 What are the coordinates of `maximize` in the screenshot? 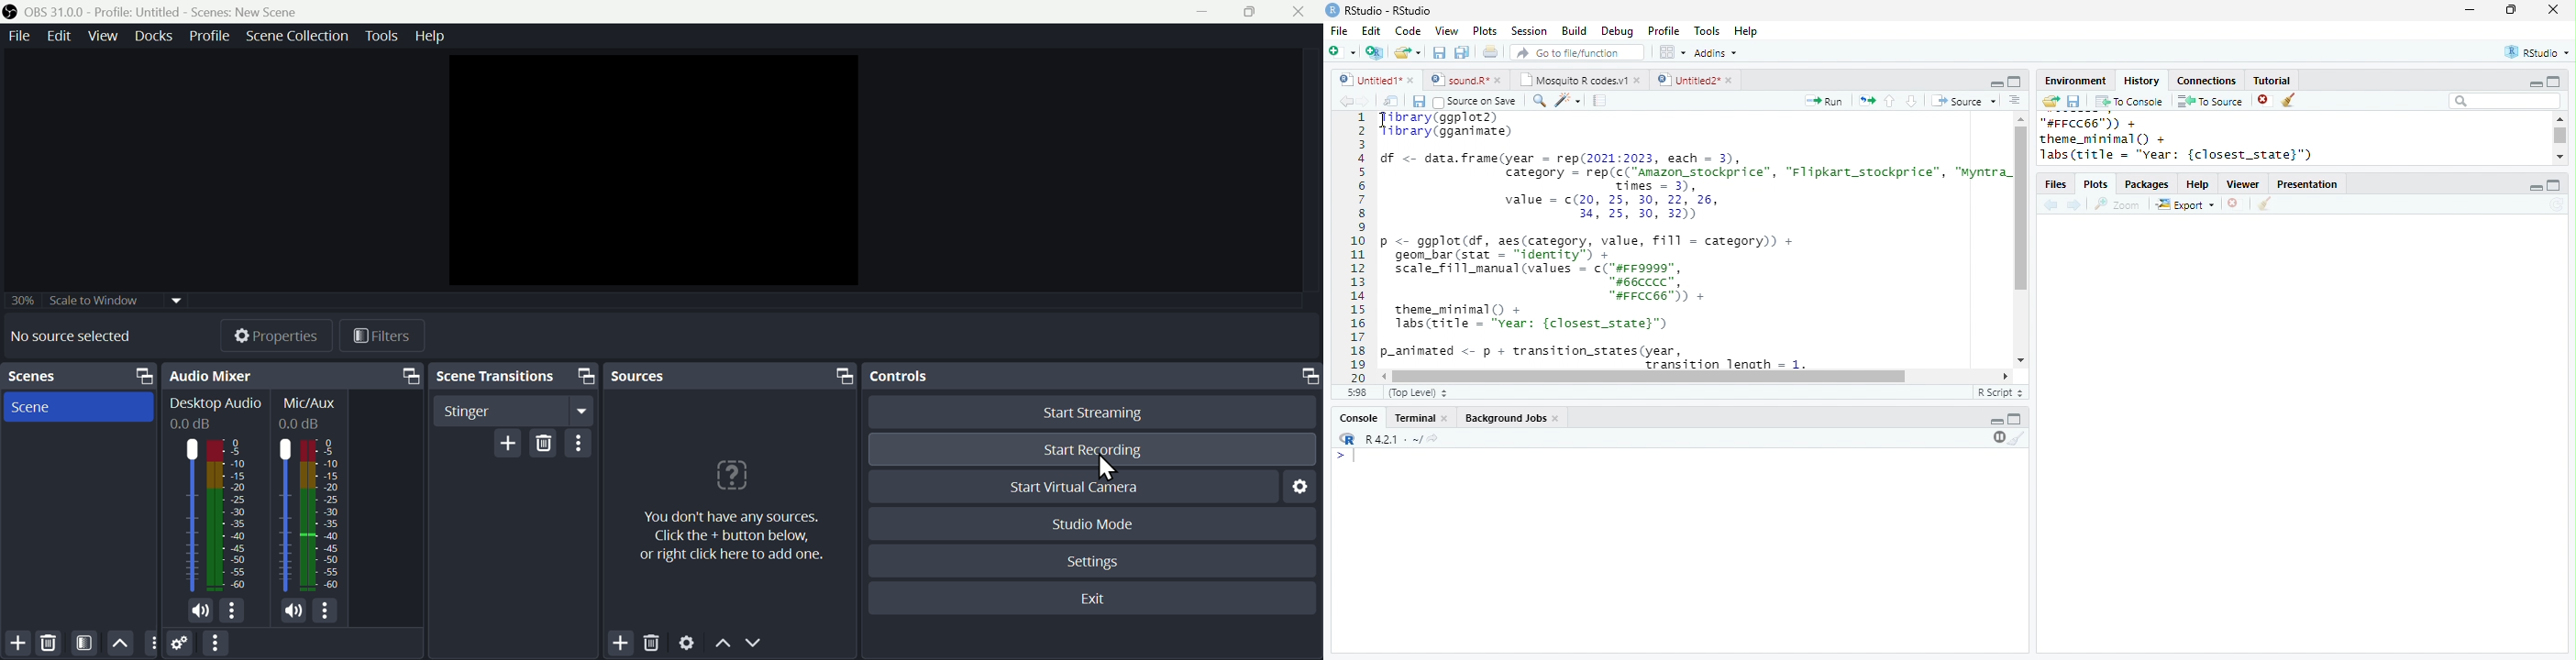 It's located at (2554, 81).